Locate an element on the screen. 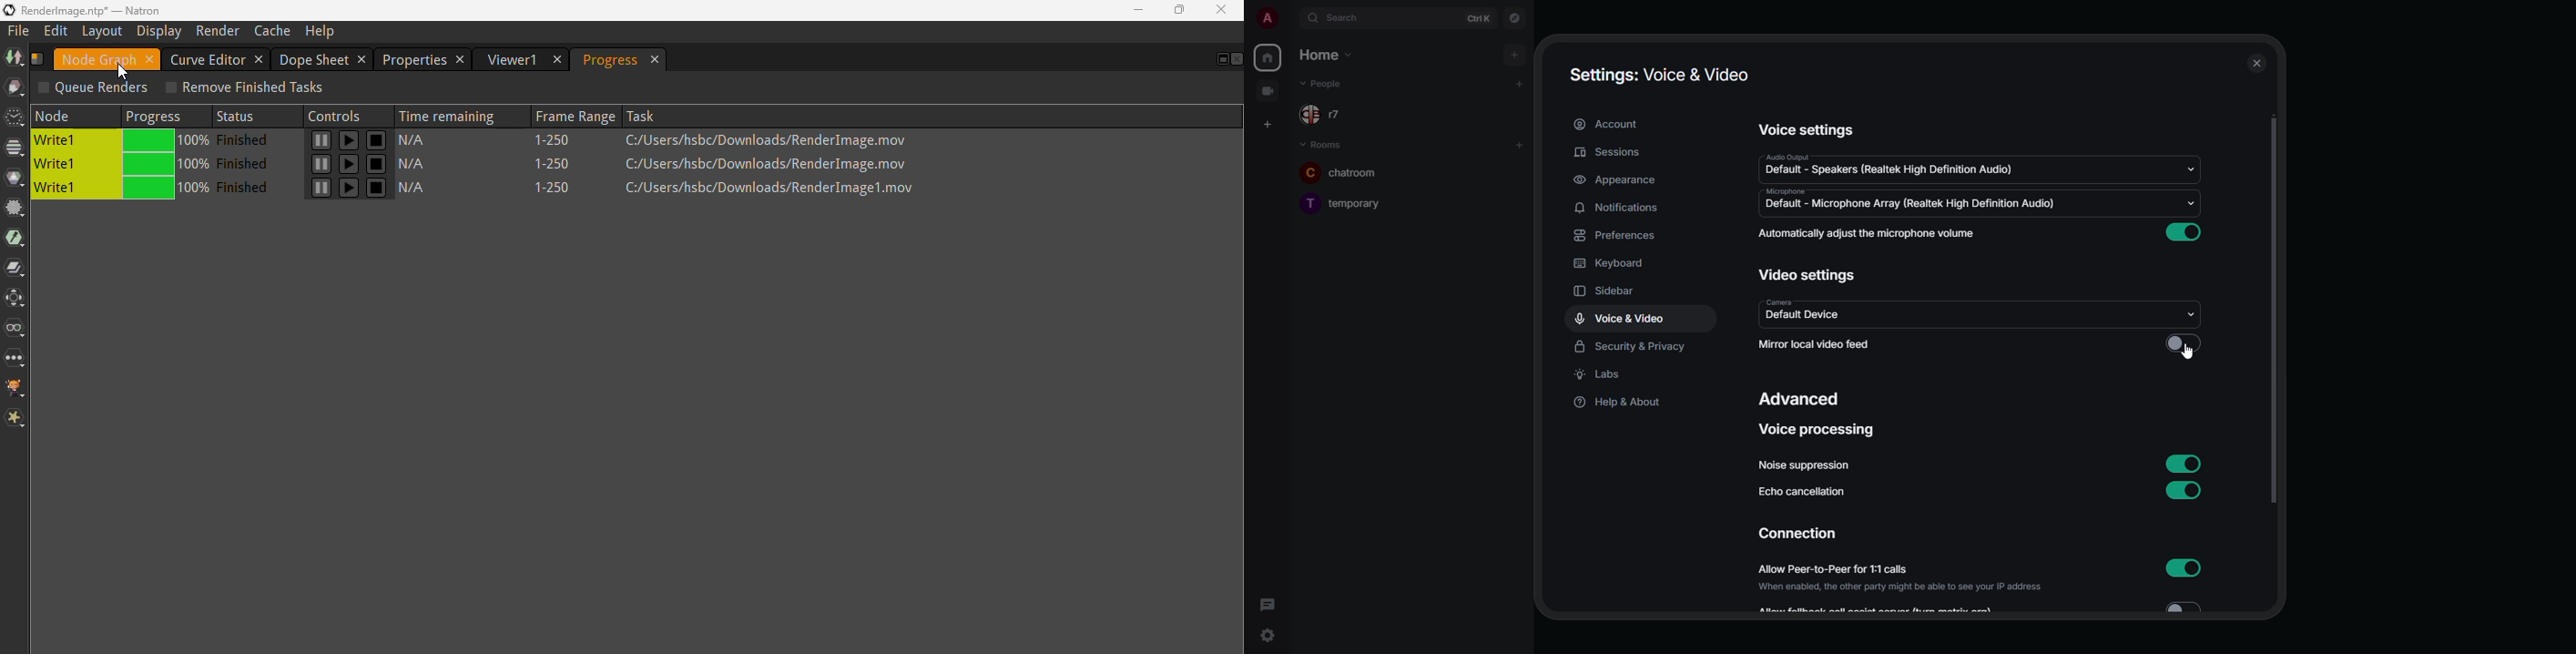  quick settings is located at coordinates (1267, 636).